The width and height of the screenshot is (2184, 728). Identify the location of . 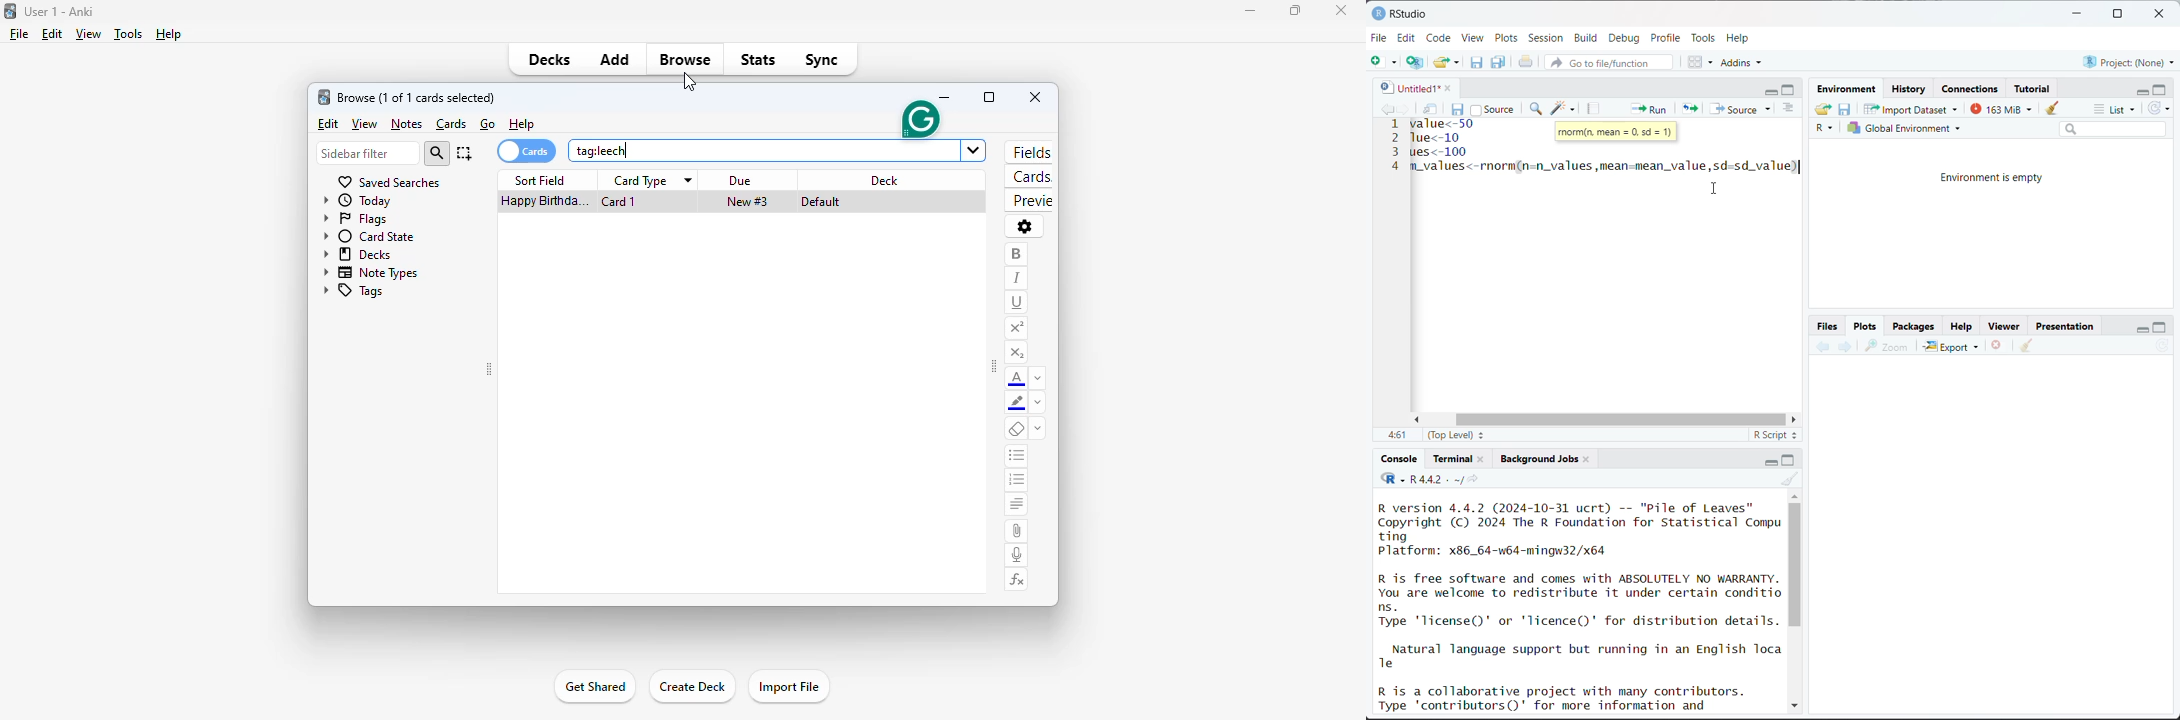
(1829, 325).